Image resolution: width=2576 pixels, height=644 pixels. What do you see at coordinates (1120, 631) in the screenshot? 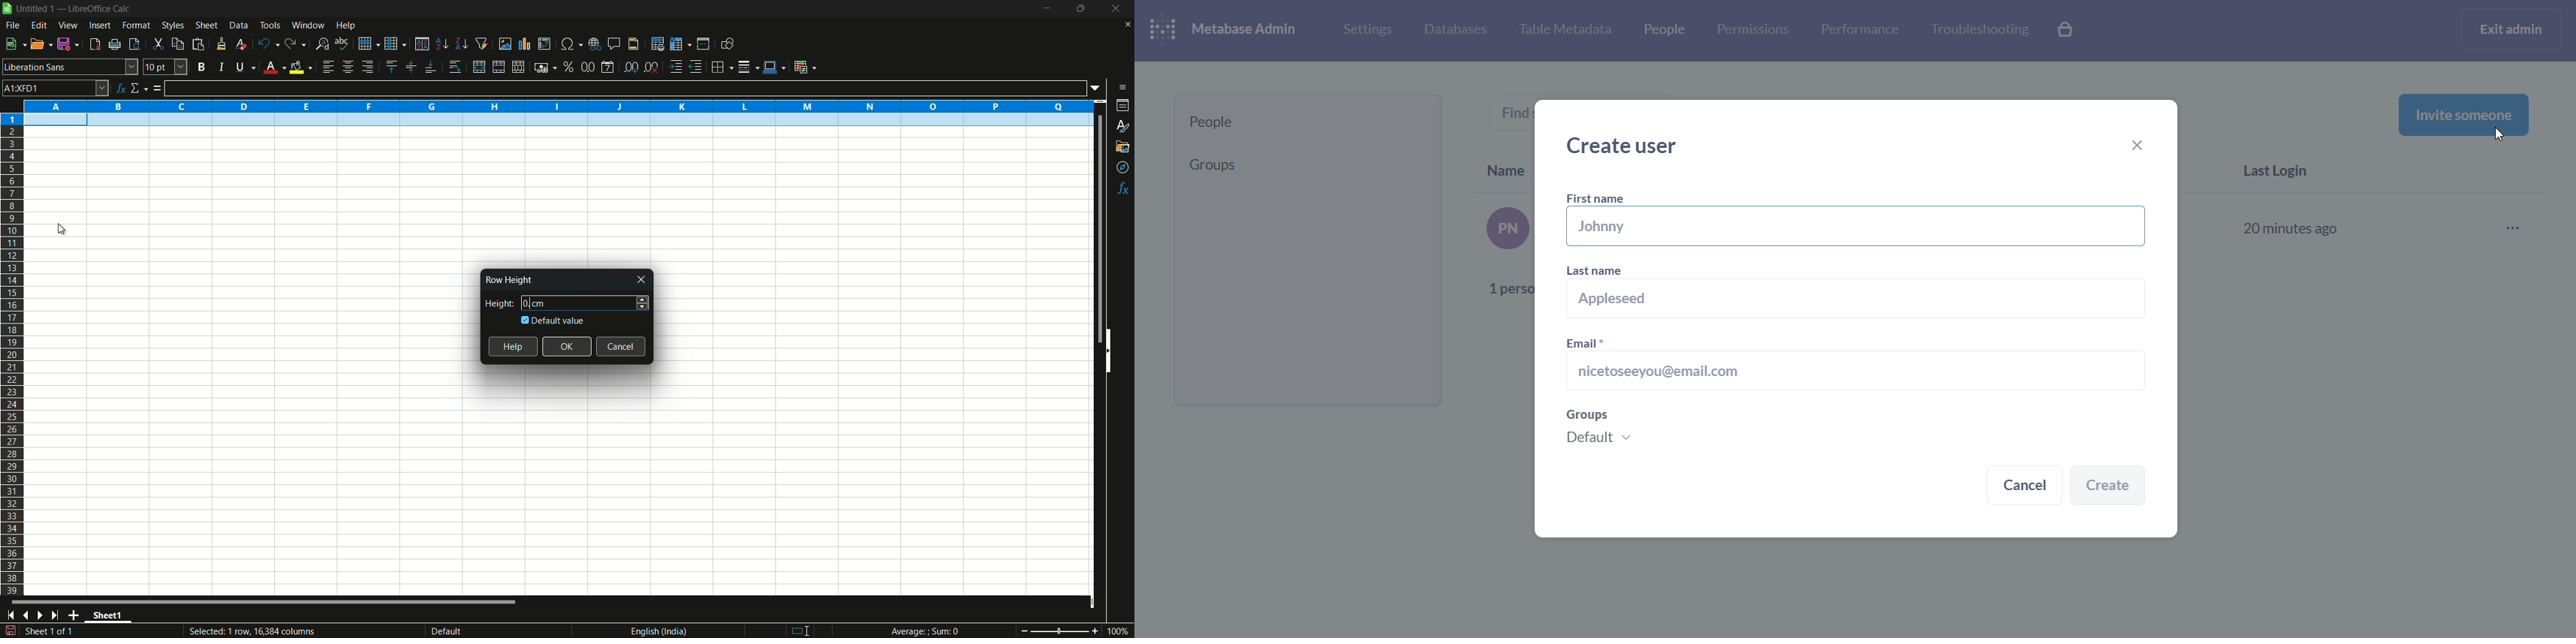
I see `current zoom 100%` at bounding box center [1120, 631].